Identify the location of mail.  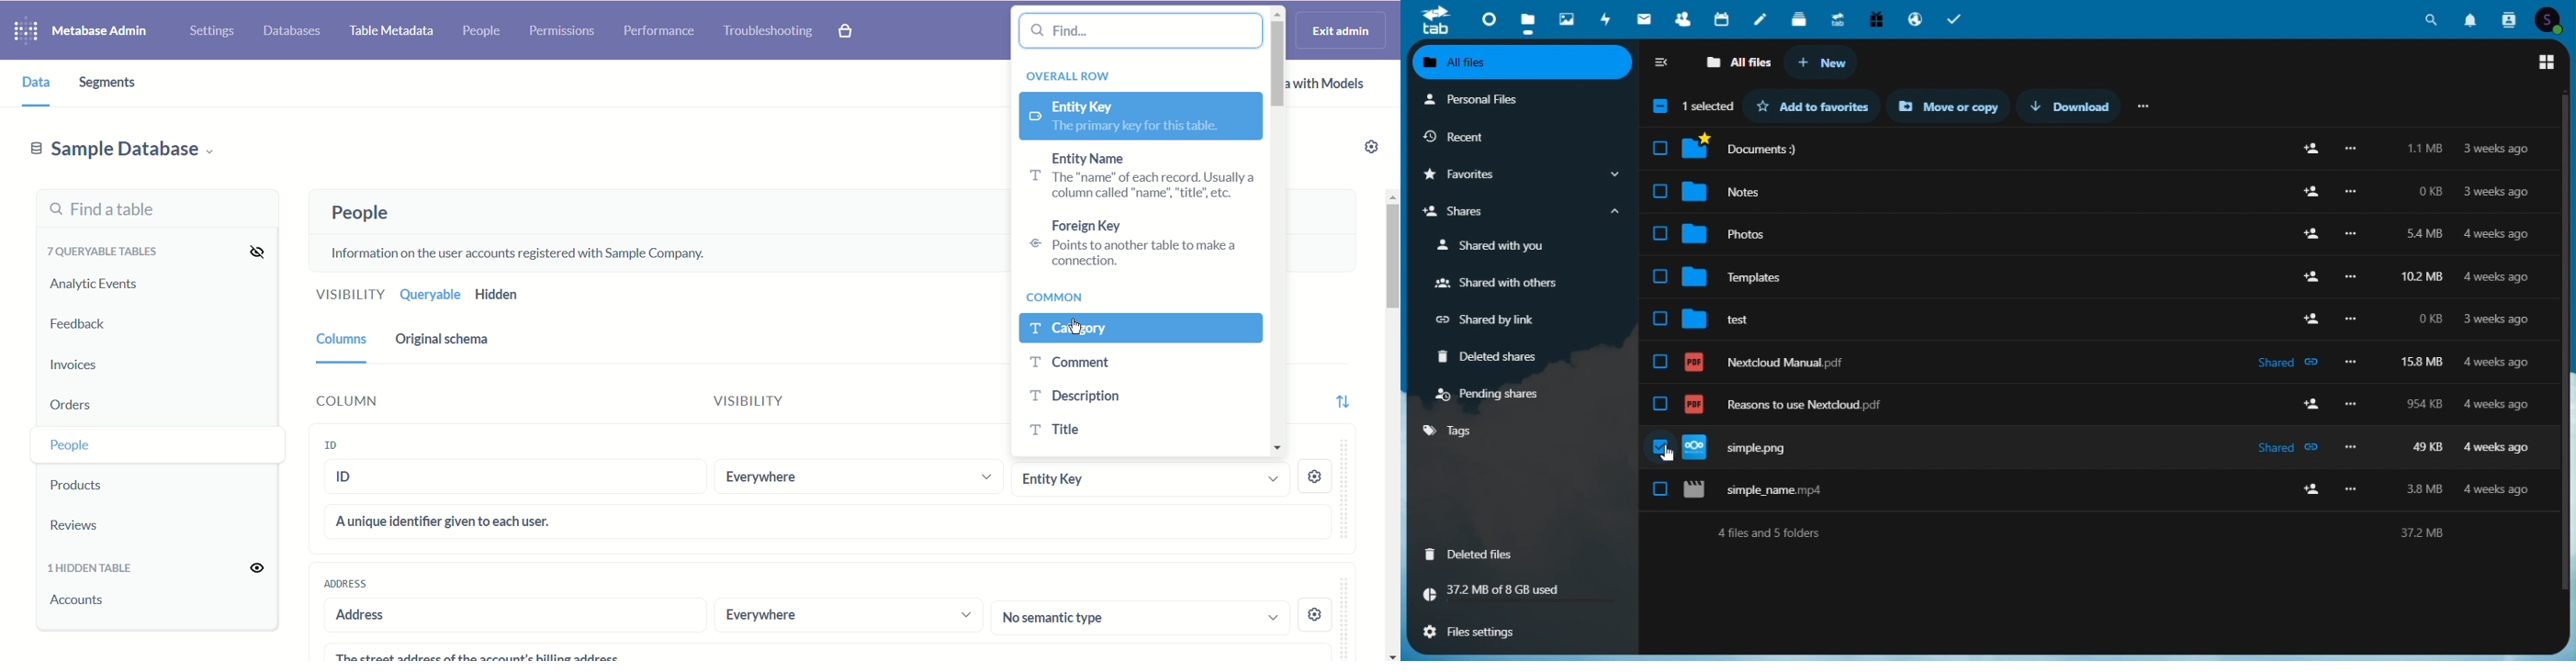
(1647, 18).